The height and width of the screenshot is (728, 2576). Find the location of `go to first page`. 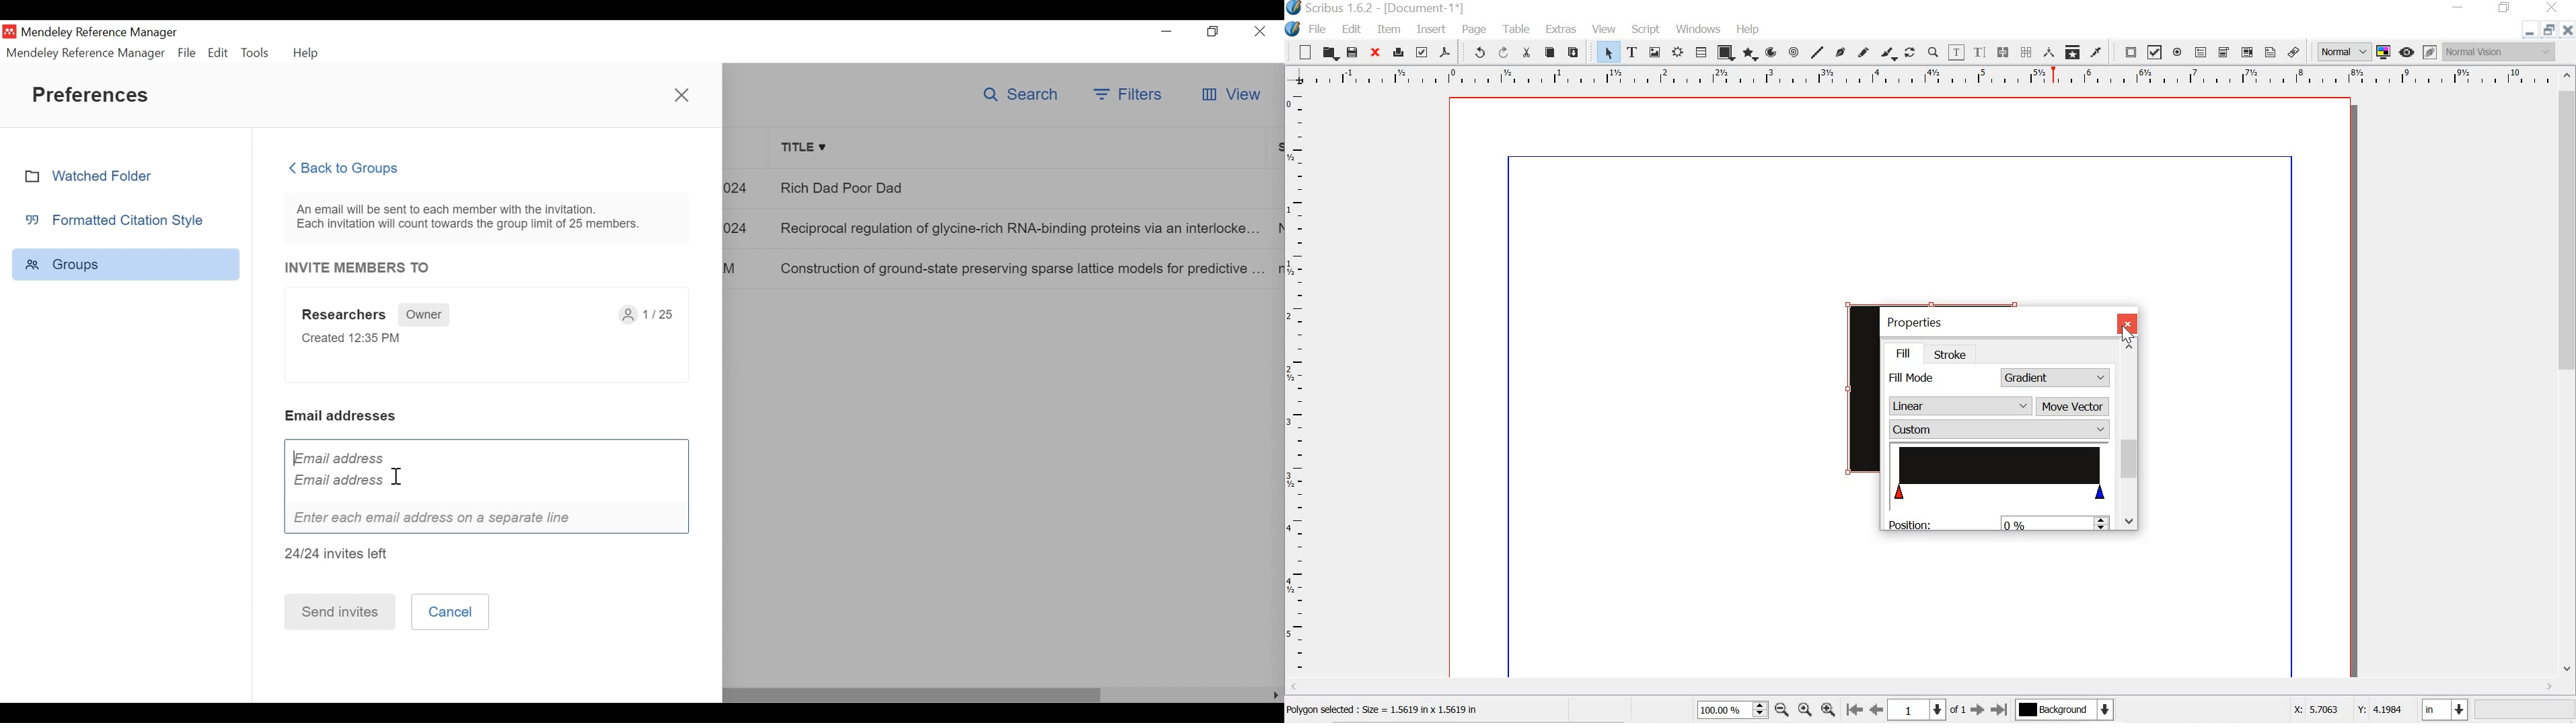

go to first page is located at coordinates (1855, 712).